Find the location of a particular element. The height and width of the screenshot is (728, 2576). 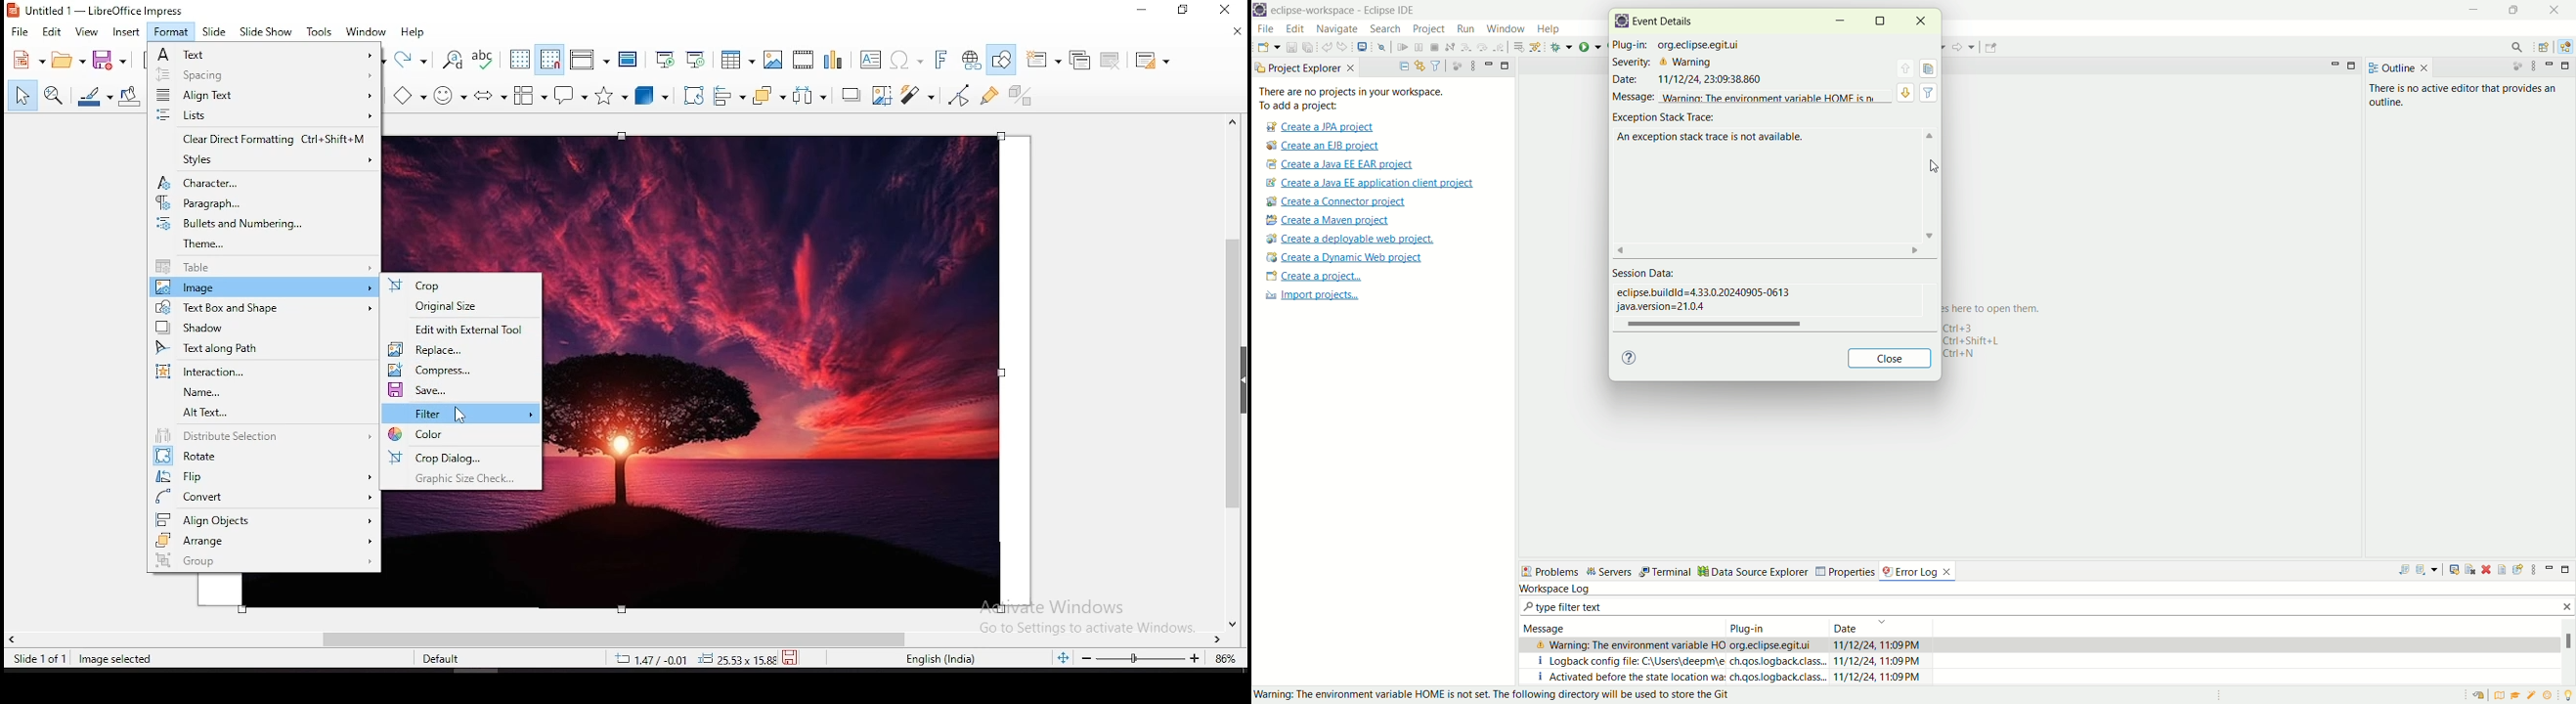

arrange is located at coordinates (767, 96).